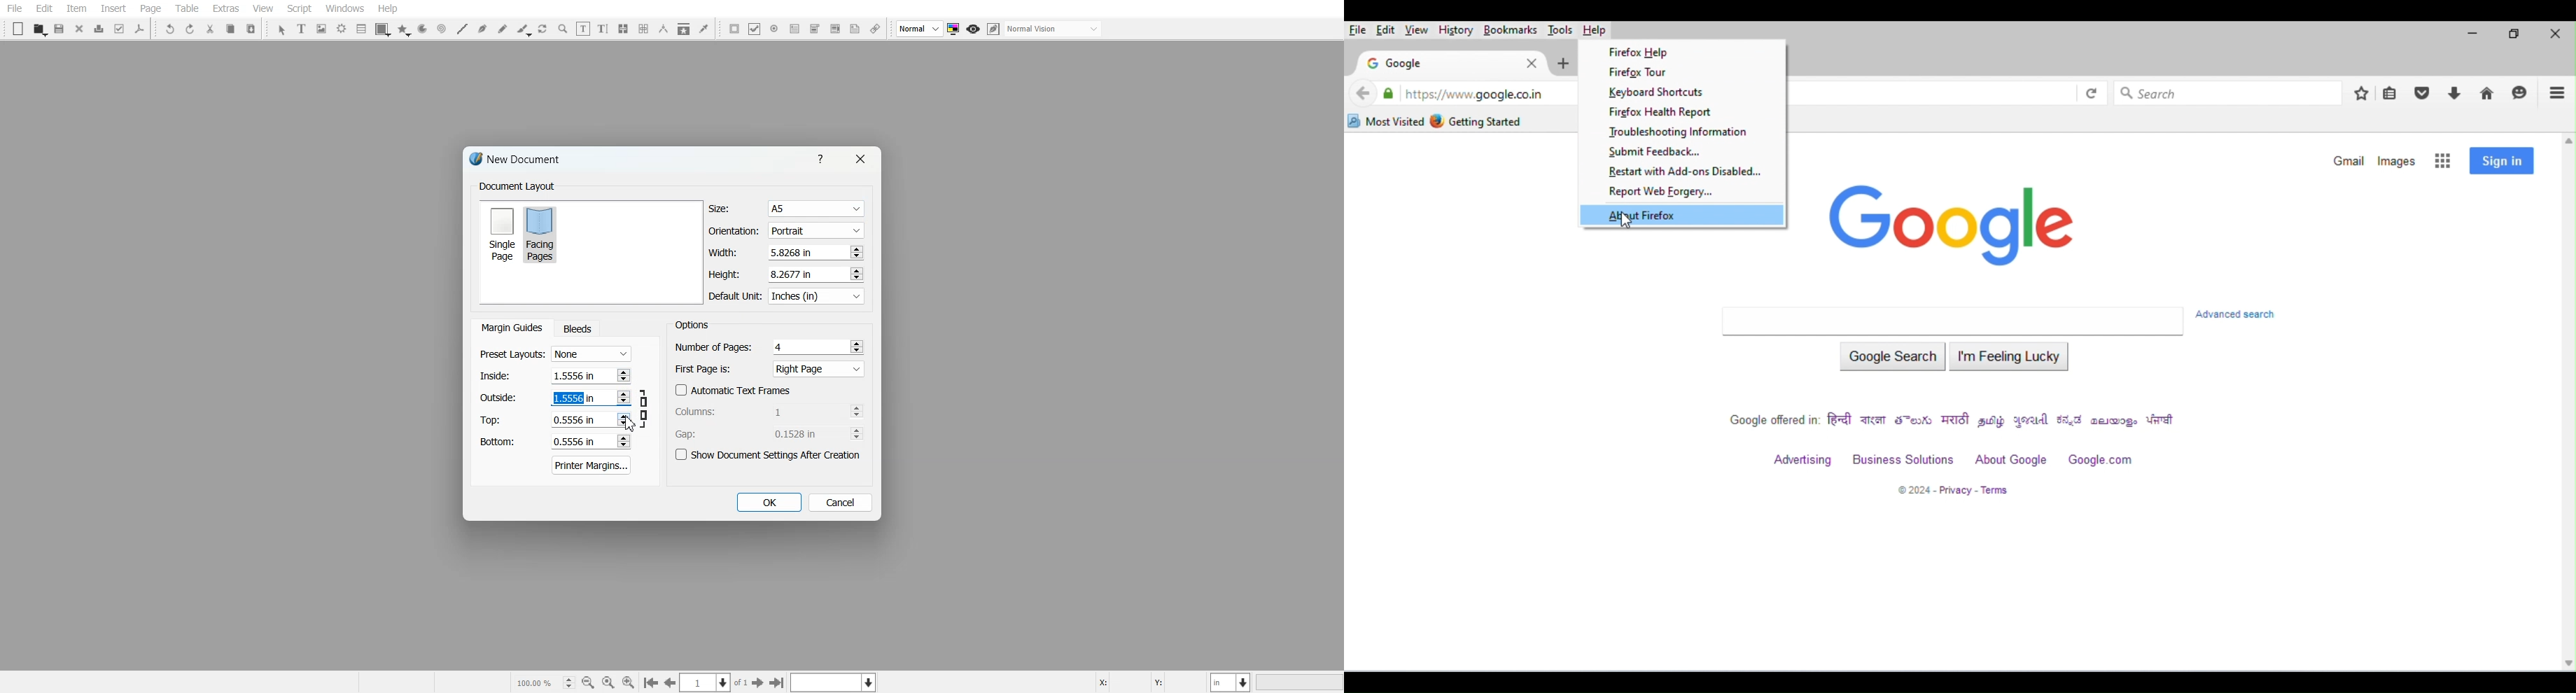 This screenshot has width=2576, height=700. I want to click on 0.5556 in, so click(575, 442).